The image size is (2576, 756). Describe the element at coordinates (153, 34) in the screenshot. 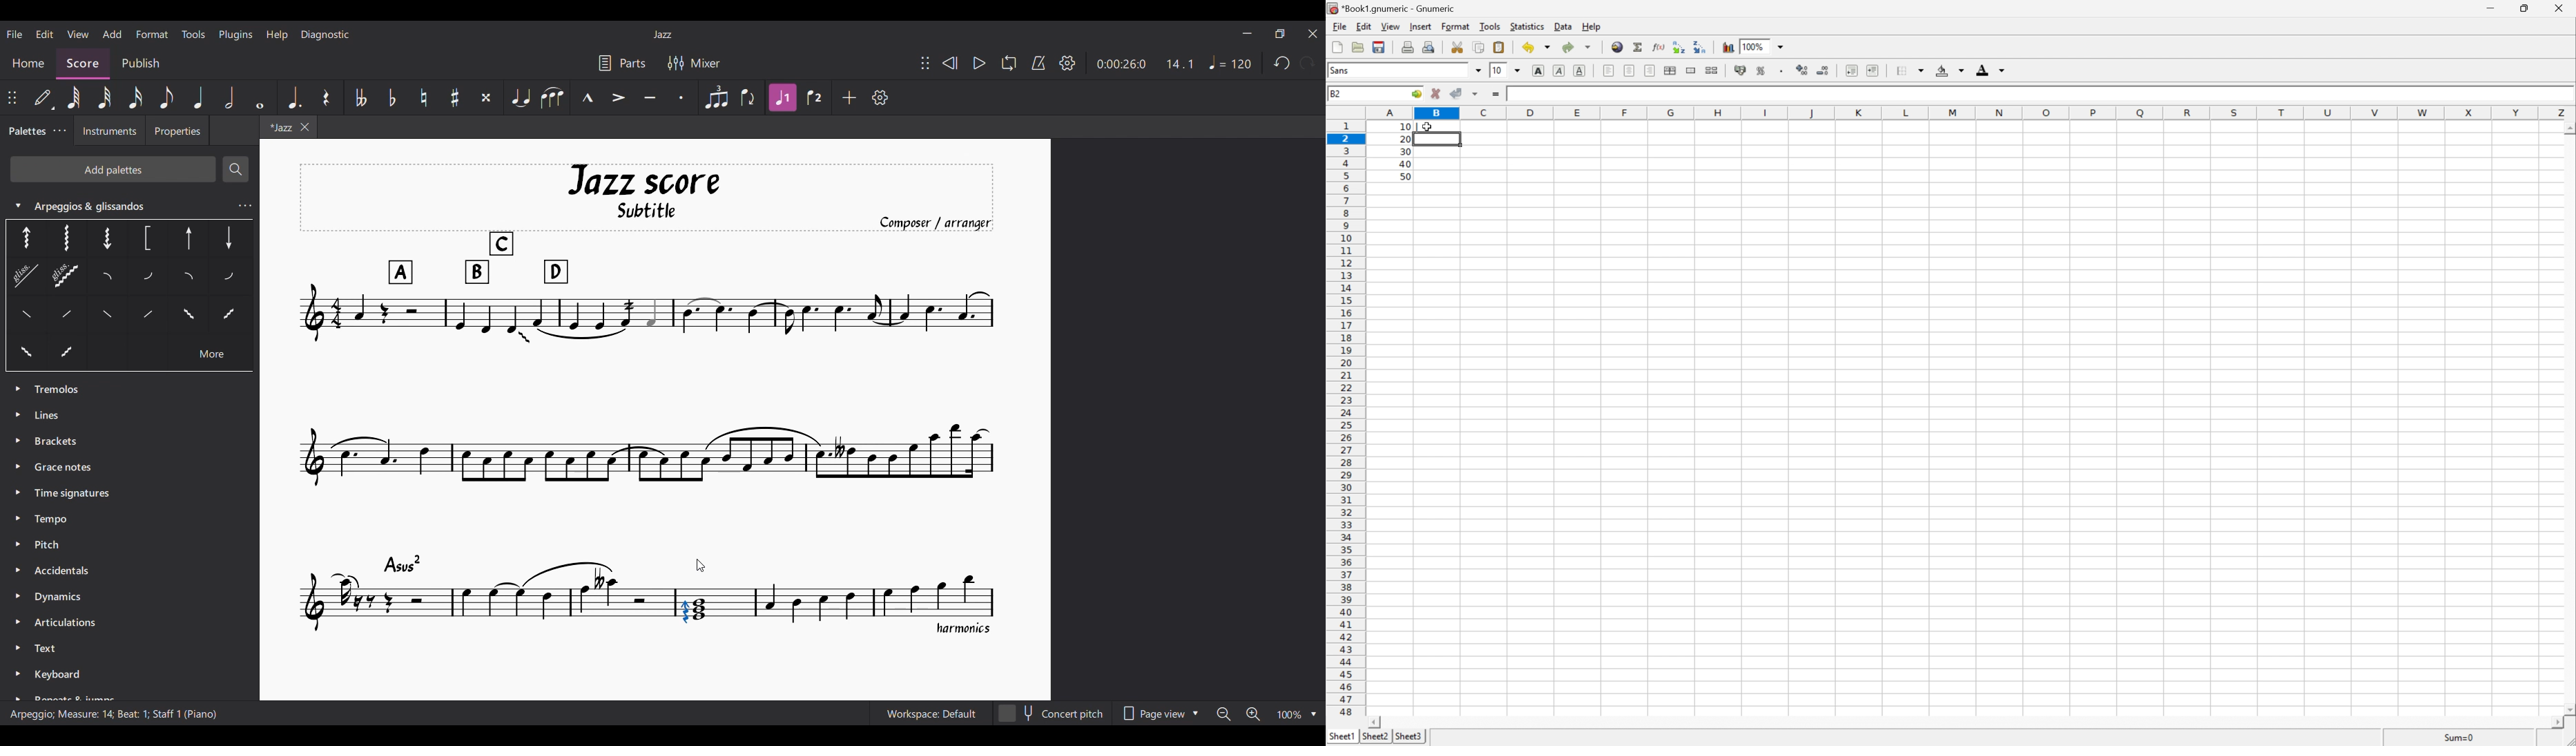

I see `Format menu` at that location.